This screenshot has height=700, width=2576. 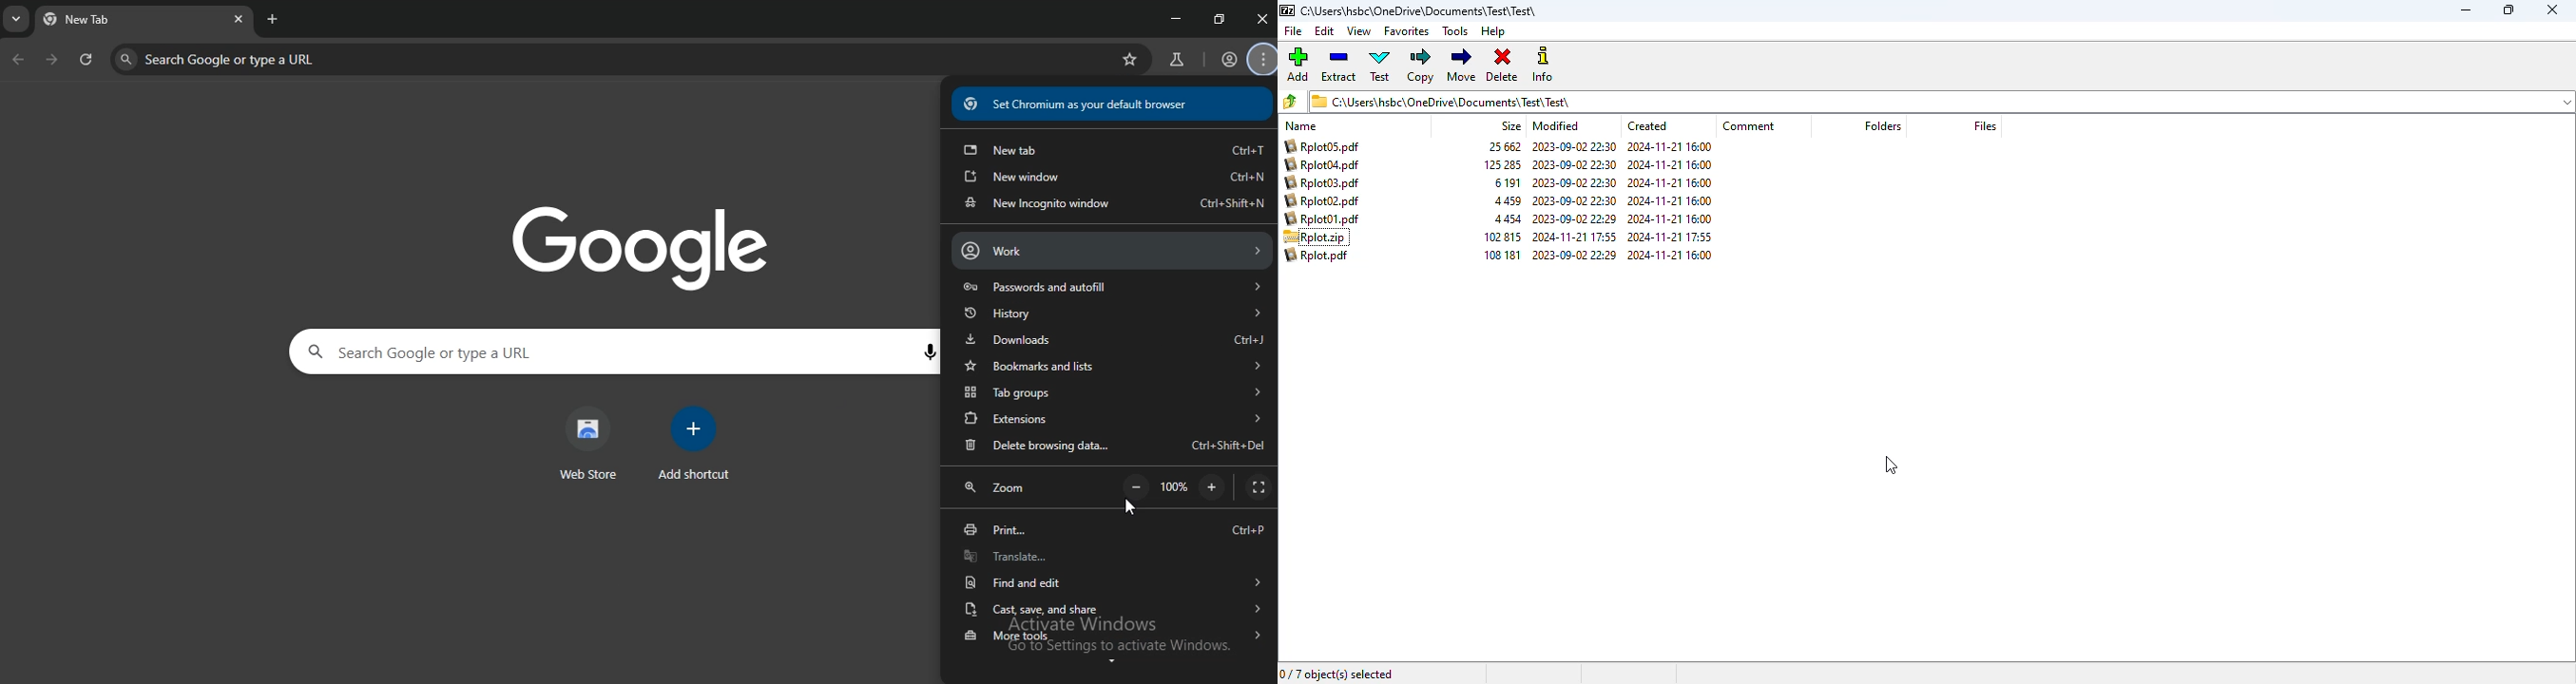 I want to click on cursor, so click(x=1892, y=466).